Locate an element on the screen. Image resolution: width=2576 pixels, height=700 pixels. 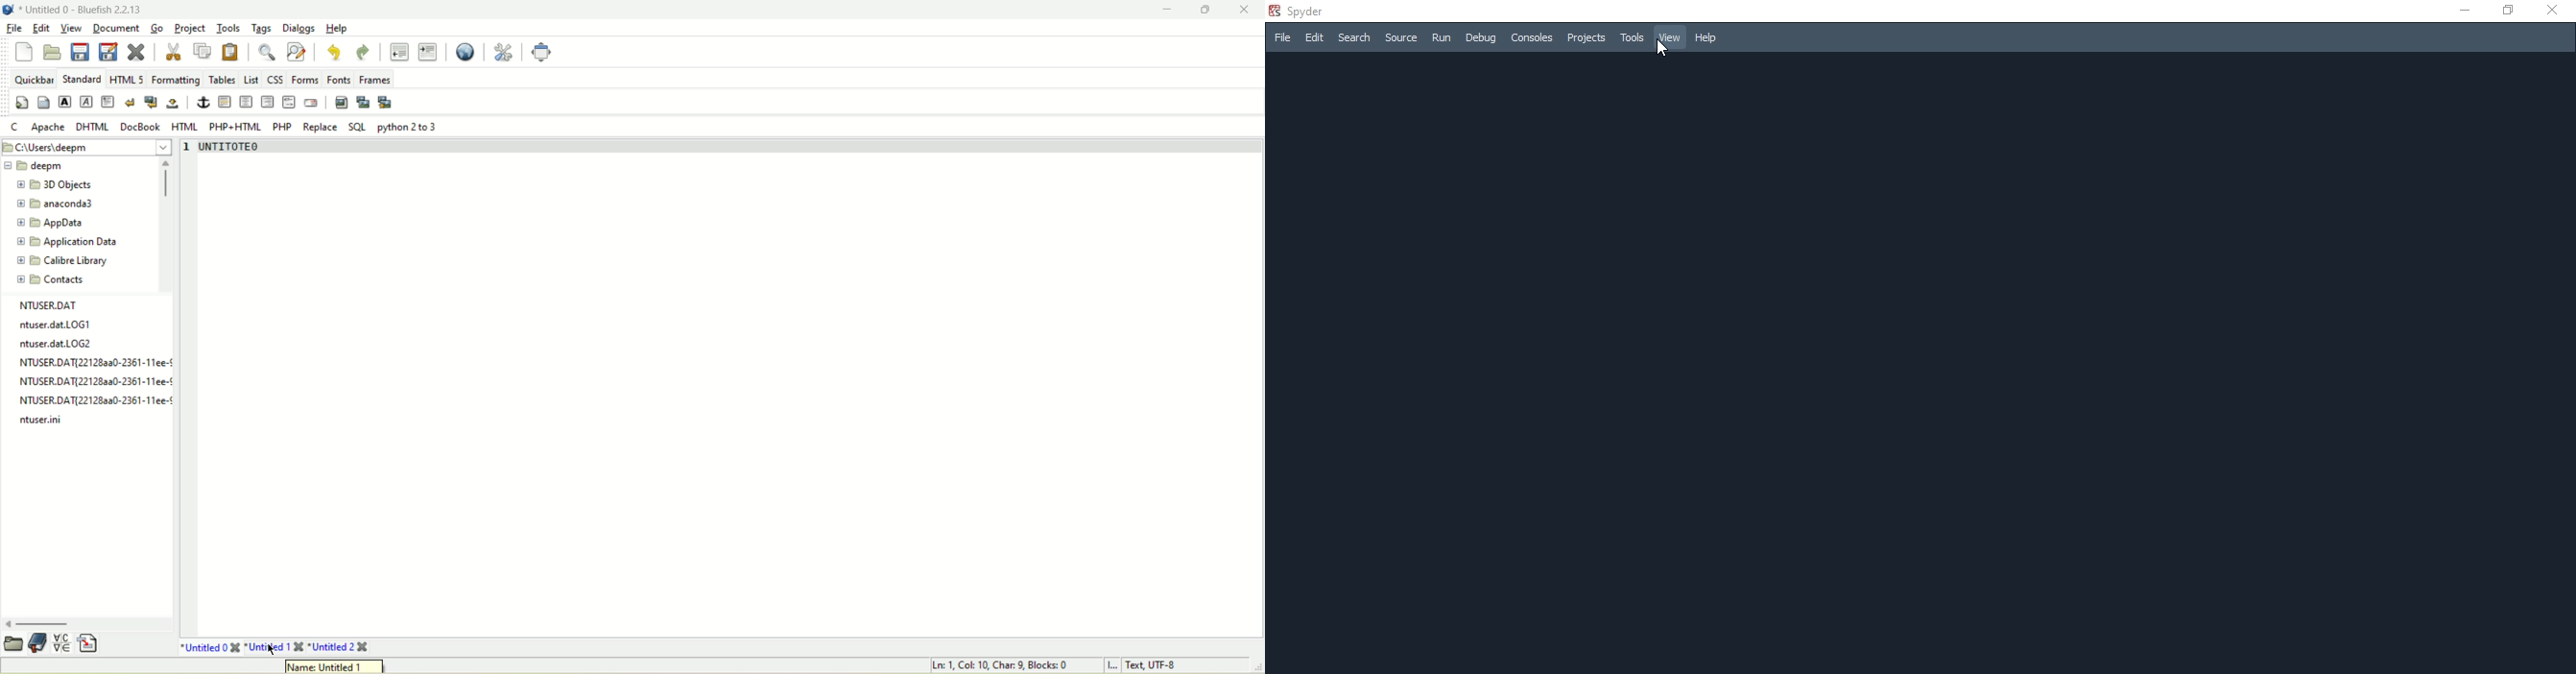
Help is located at coordinates (337, 26).